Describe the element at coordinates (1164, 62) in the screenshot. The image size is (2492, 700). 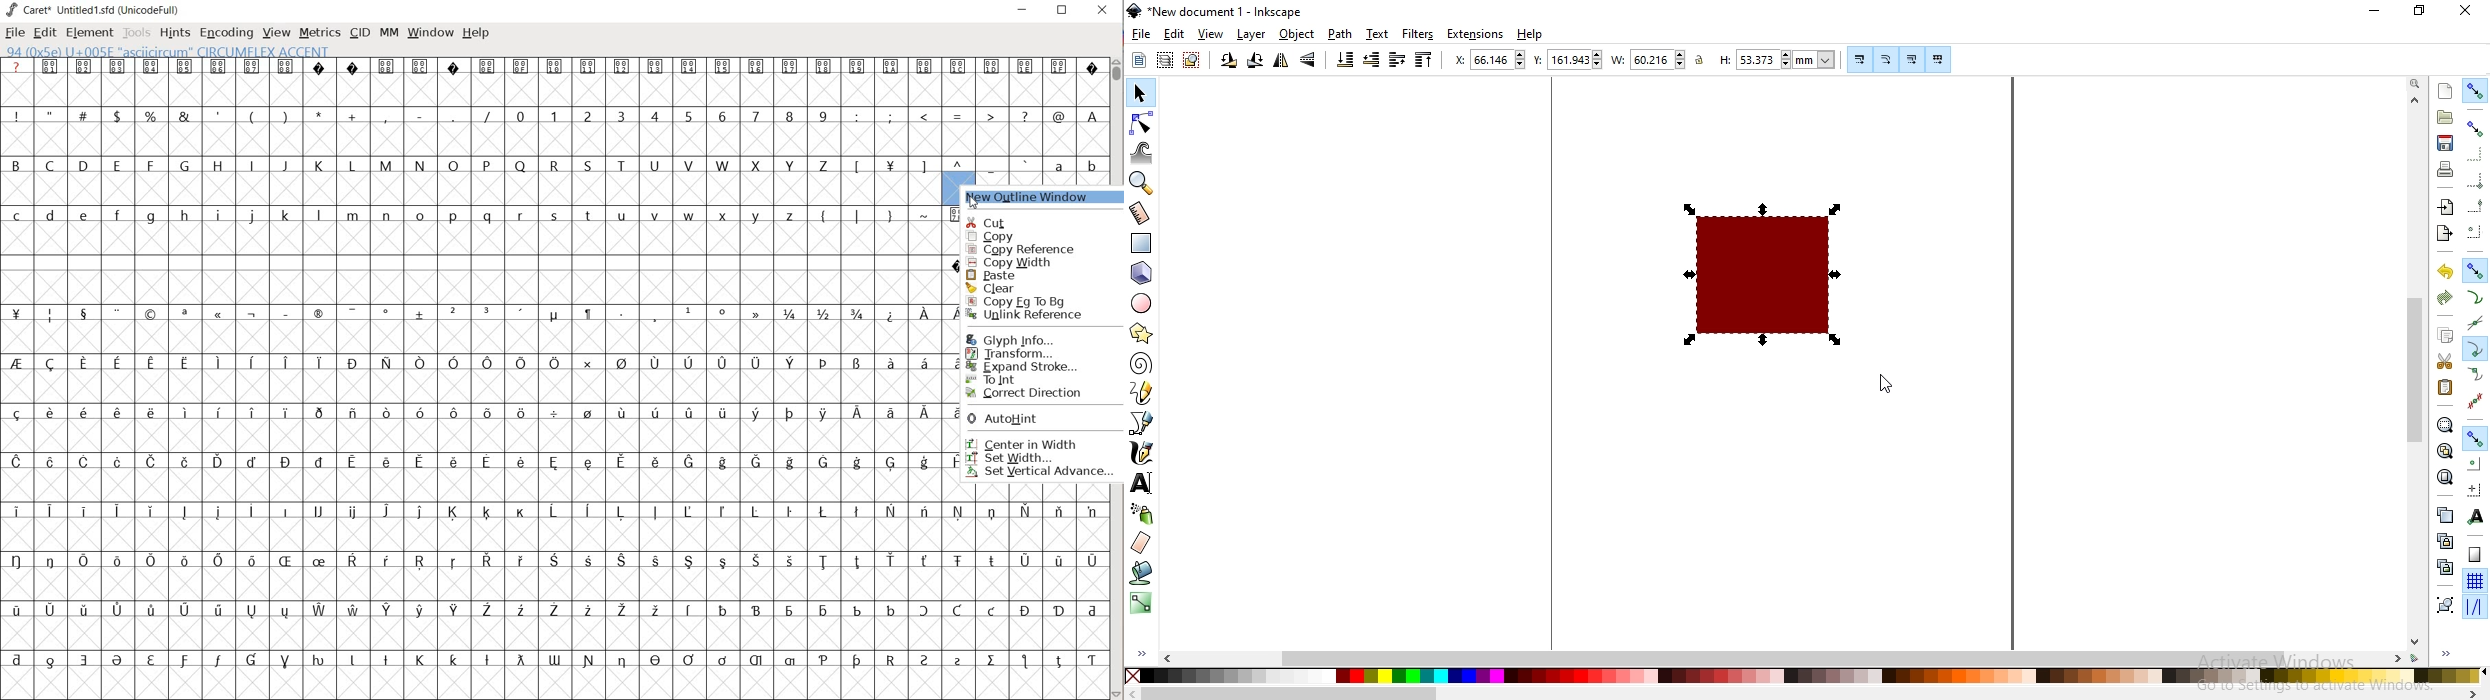
I see `select all objects in all visible and unlocked layers` at that location.